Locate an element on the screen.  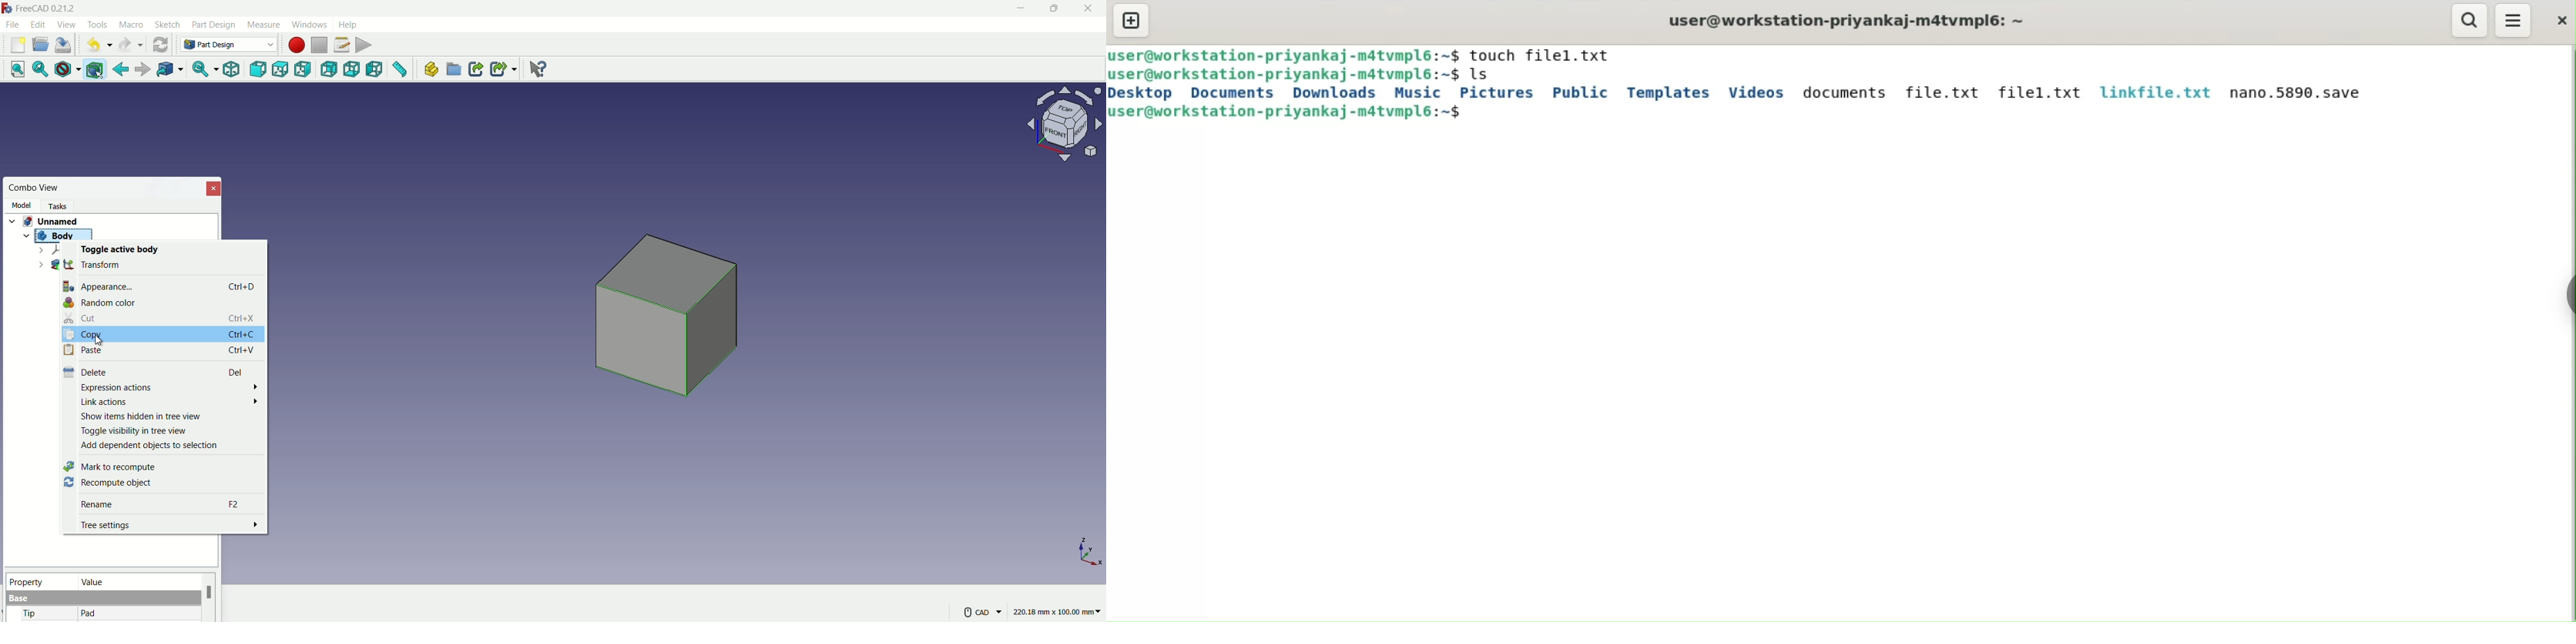
pad is located at coordinates (89, 614).